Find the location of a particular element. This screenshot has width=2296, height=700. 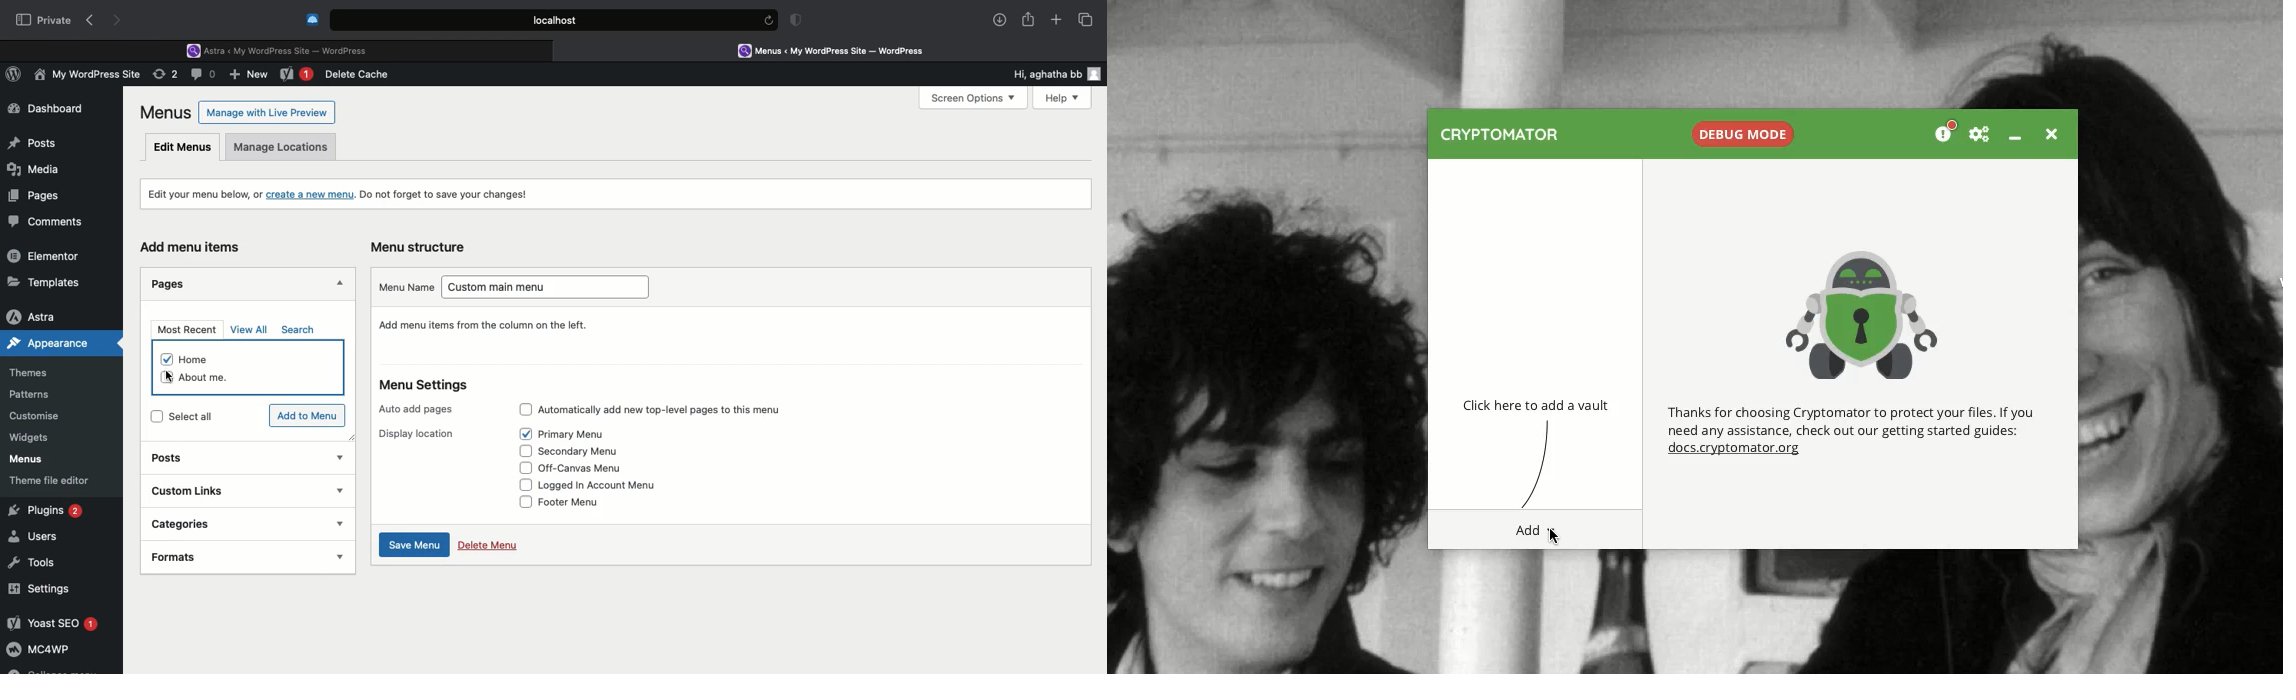

Menu name is located at coordinates (405, 286).